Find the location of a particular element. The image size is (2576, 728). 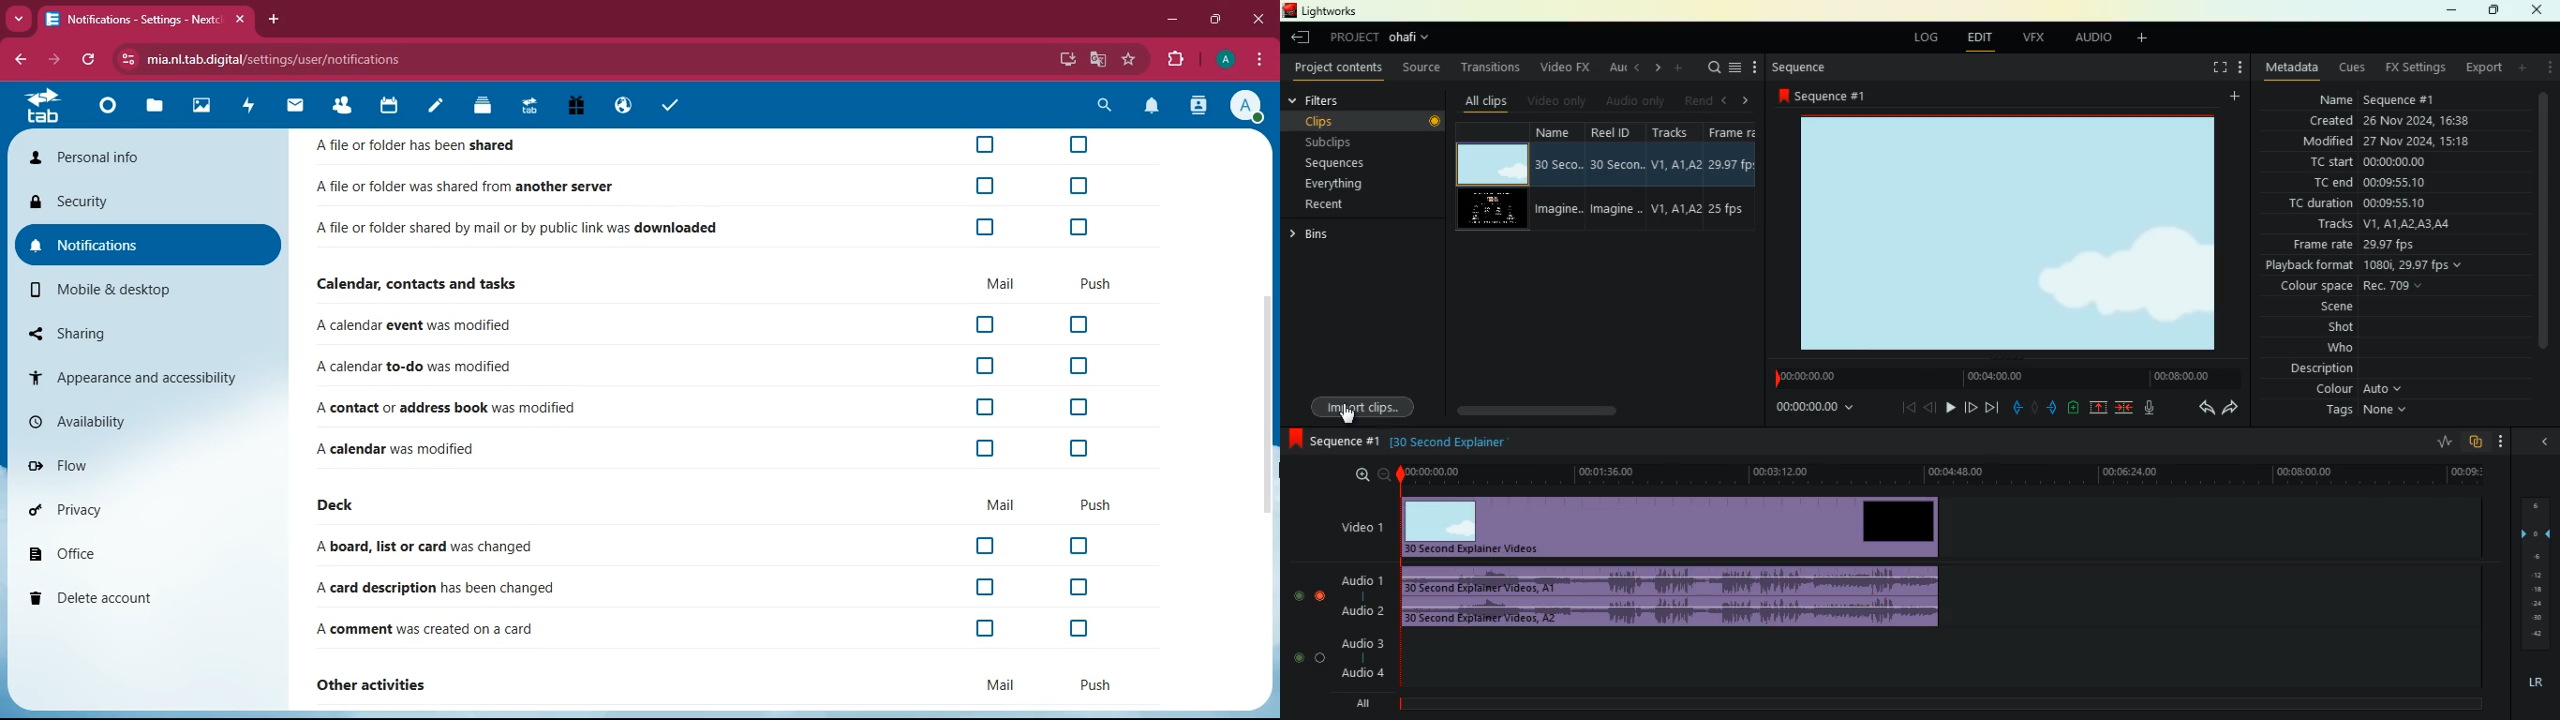

video1 is located at coordinates (1358, 526).